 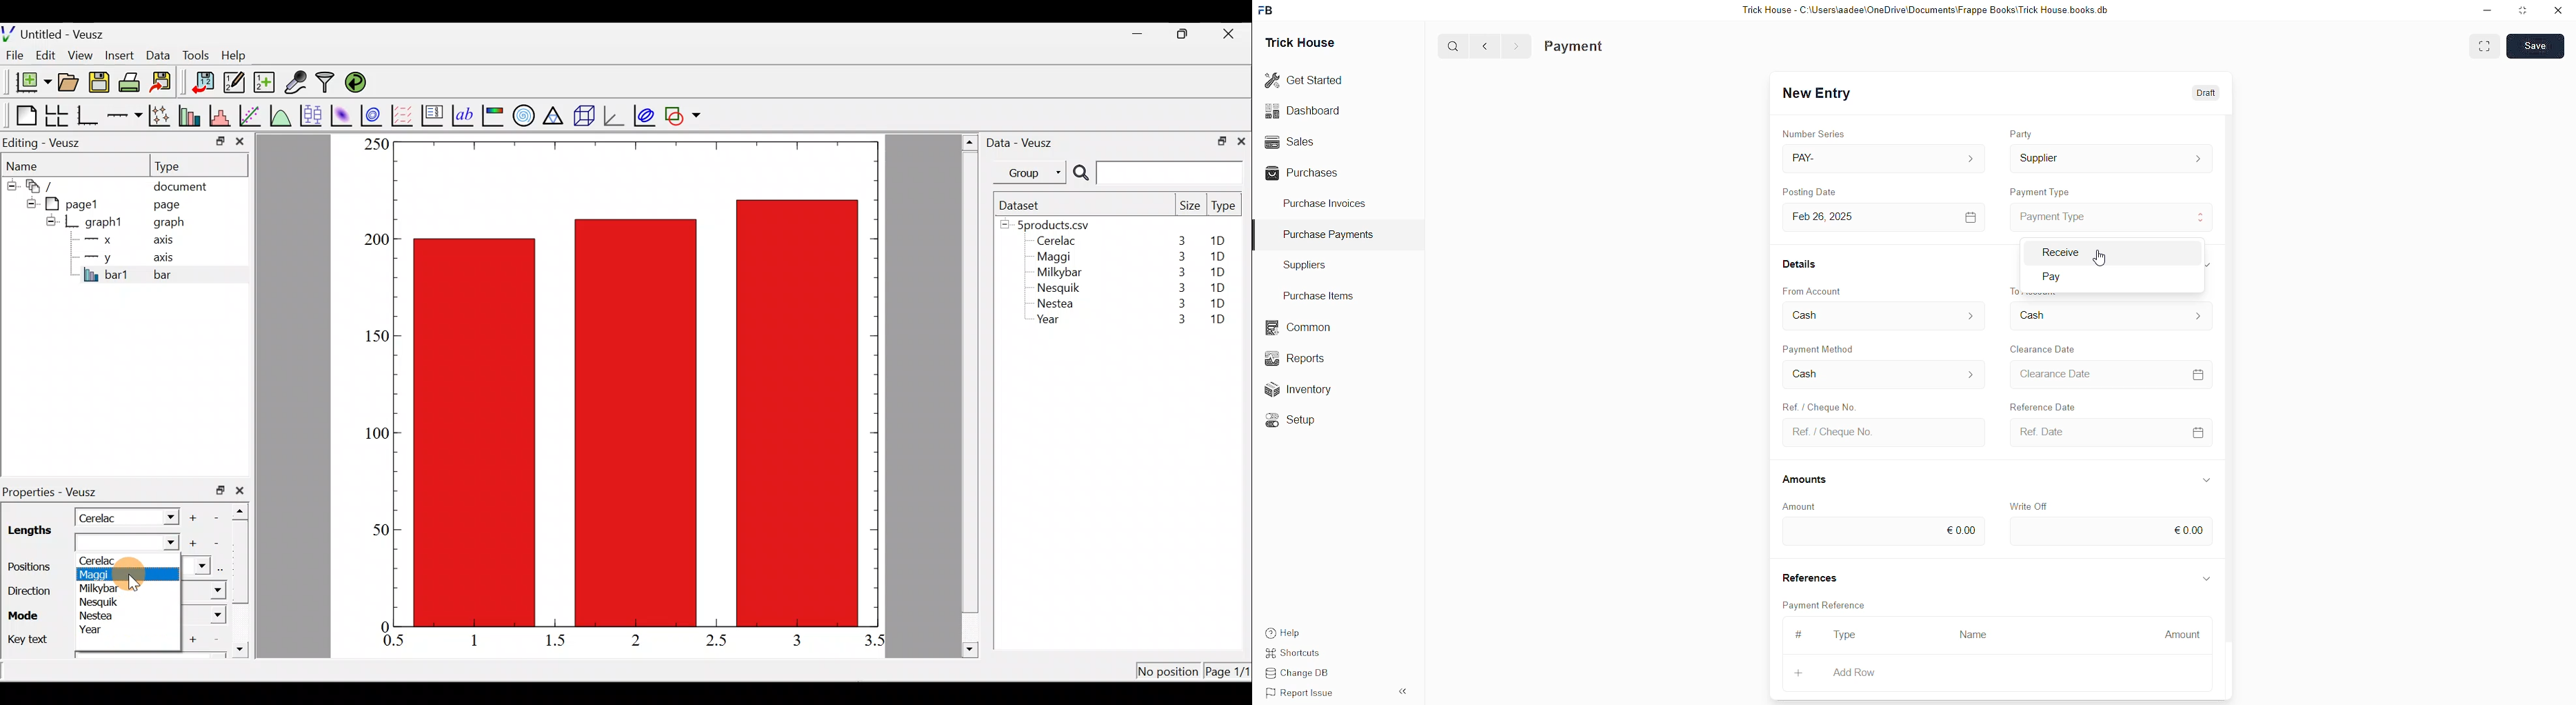 I want to click on 3, so click(x=1179, y=257).